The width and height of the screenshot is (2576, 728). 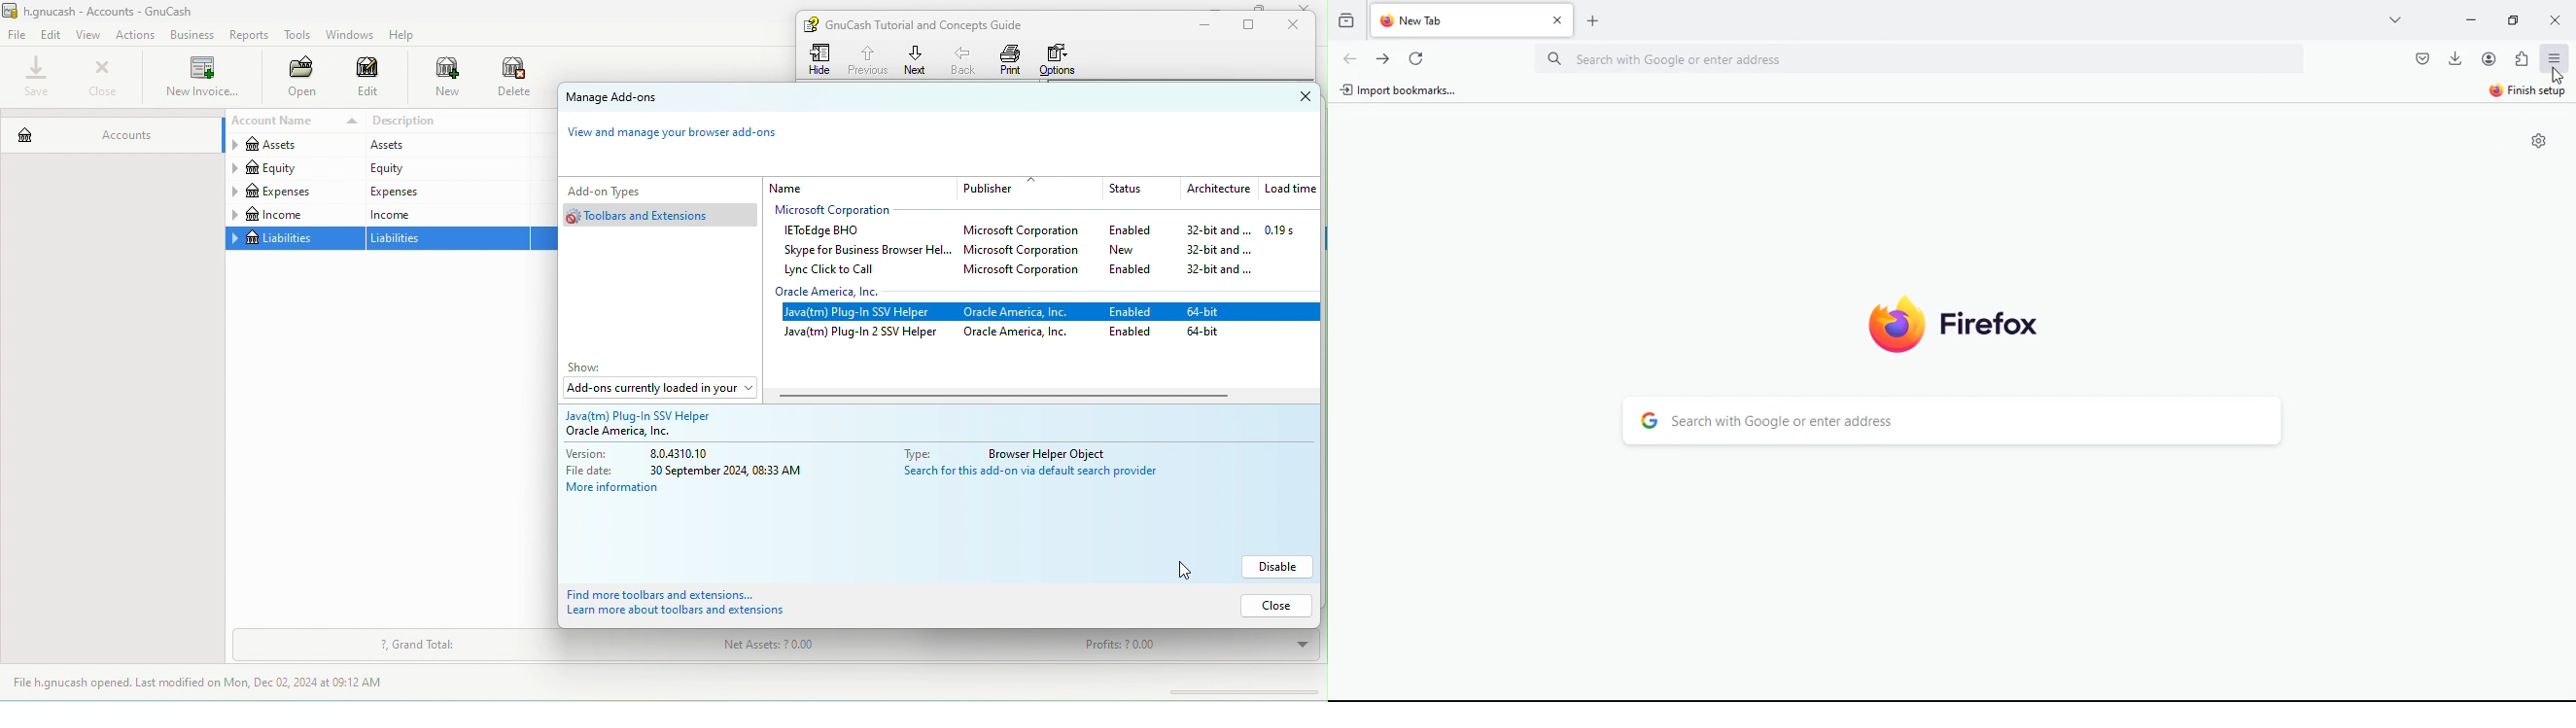 I want to click on java (tm)plug ln-2 ssv helper, so click(x=861, y=334).